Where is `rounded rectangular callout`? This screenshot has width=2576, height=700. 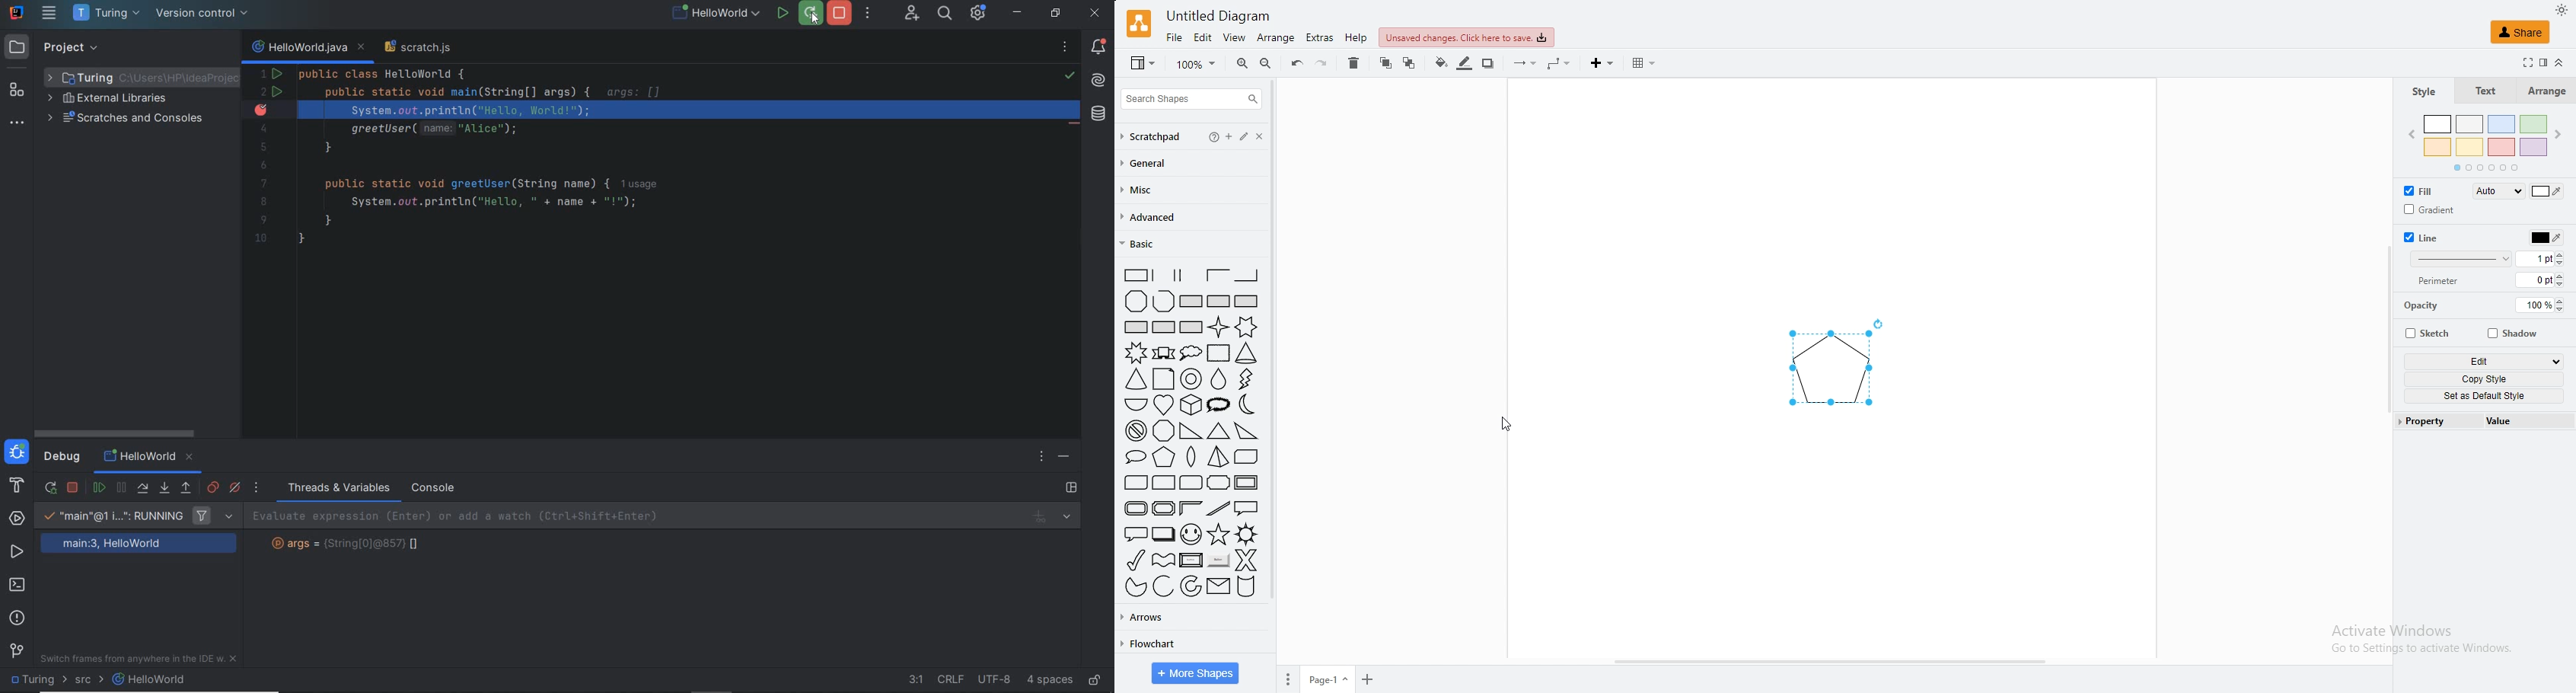
rounded rectangular callout is located at coordinates (1133, 532).